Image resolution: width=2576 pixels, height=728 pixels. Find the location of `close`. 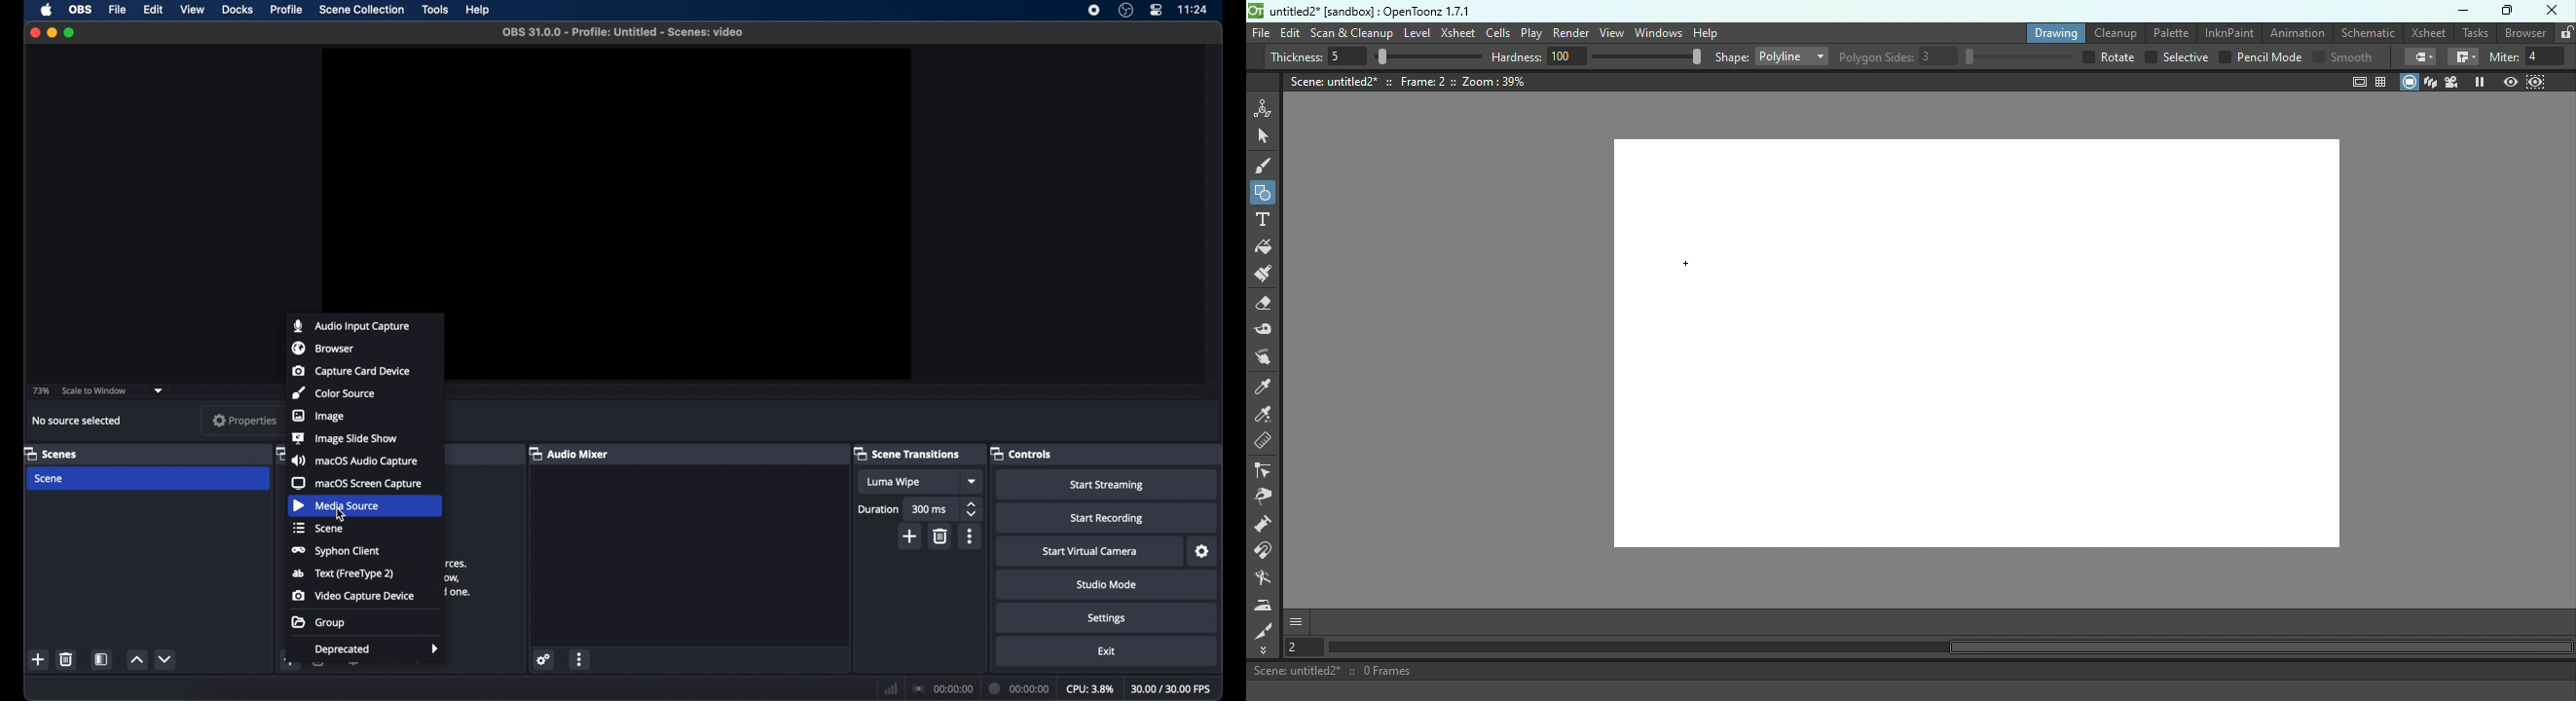

close is located at coordinates (34, 32).